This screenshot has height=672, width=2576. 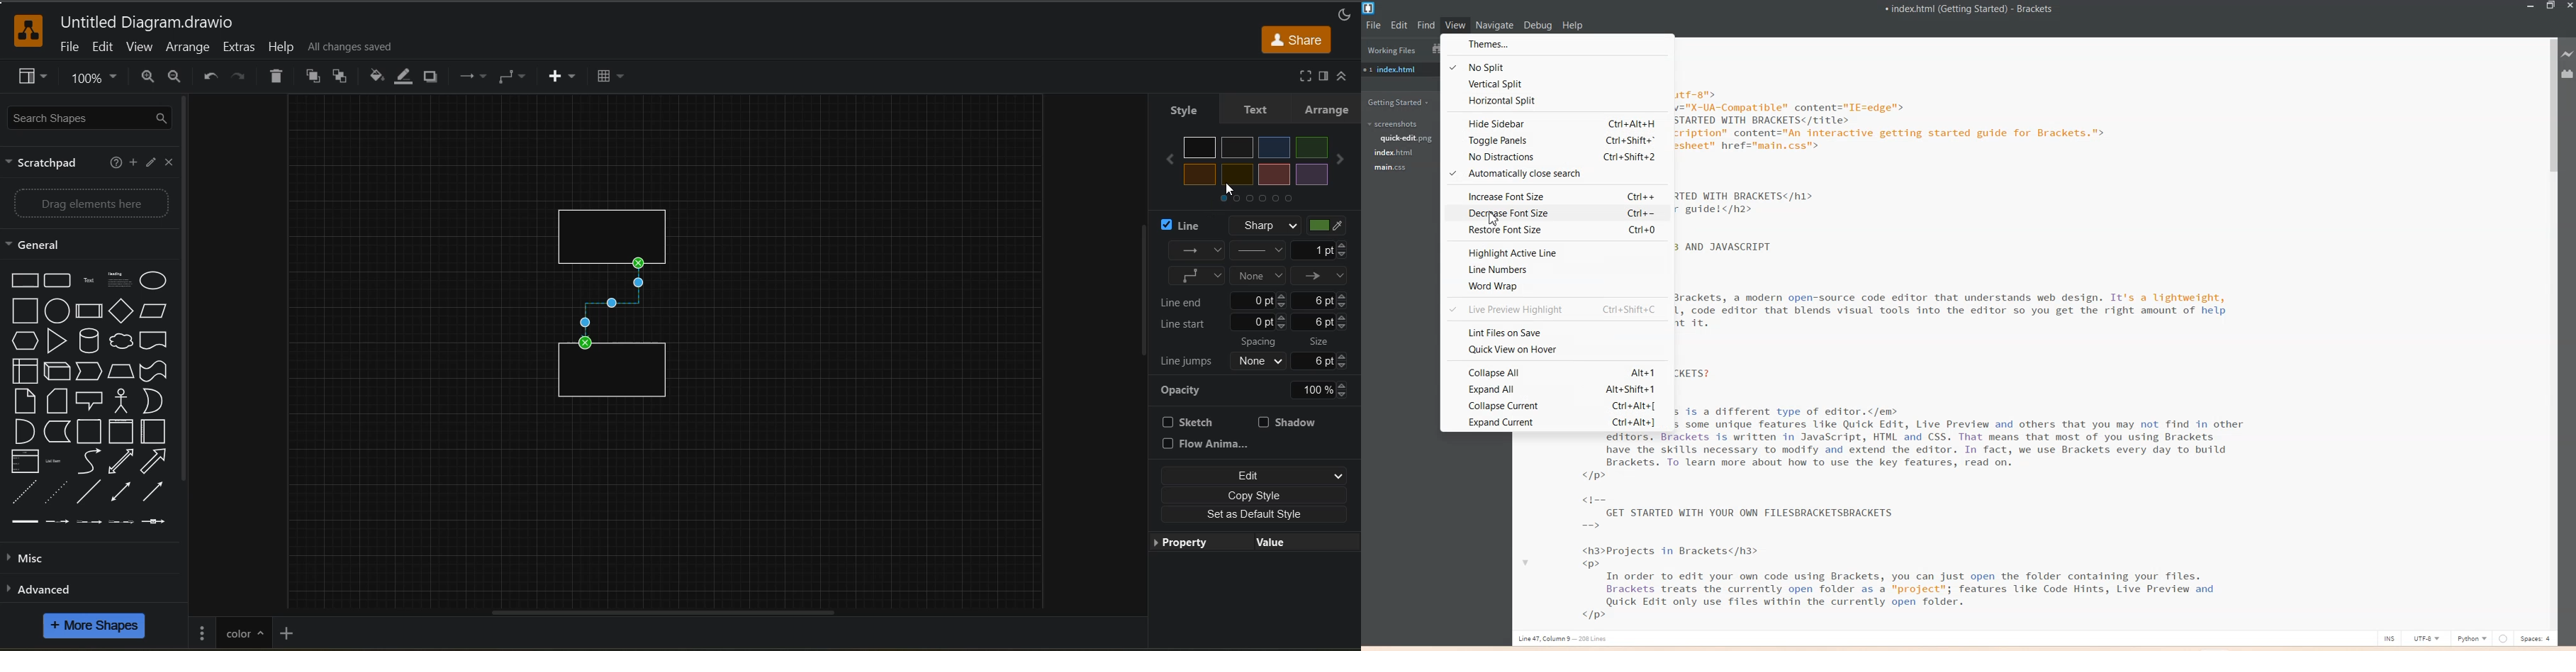 What do you see at coordinates (2531, 7) in the screenshot?
I see `Minimize ` at bounding box center [2531, 7].